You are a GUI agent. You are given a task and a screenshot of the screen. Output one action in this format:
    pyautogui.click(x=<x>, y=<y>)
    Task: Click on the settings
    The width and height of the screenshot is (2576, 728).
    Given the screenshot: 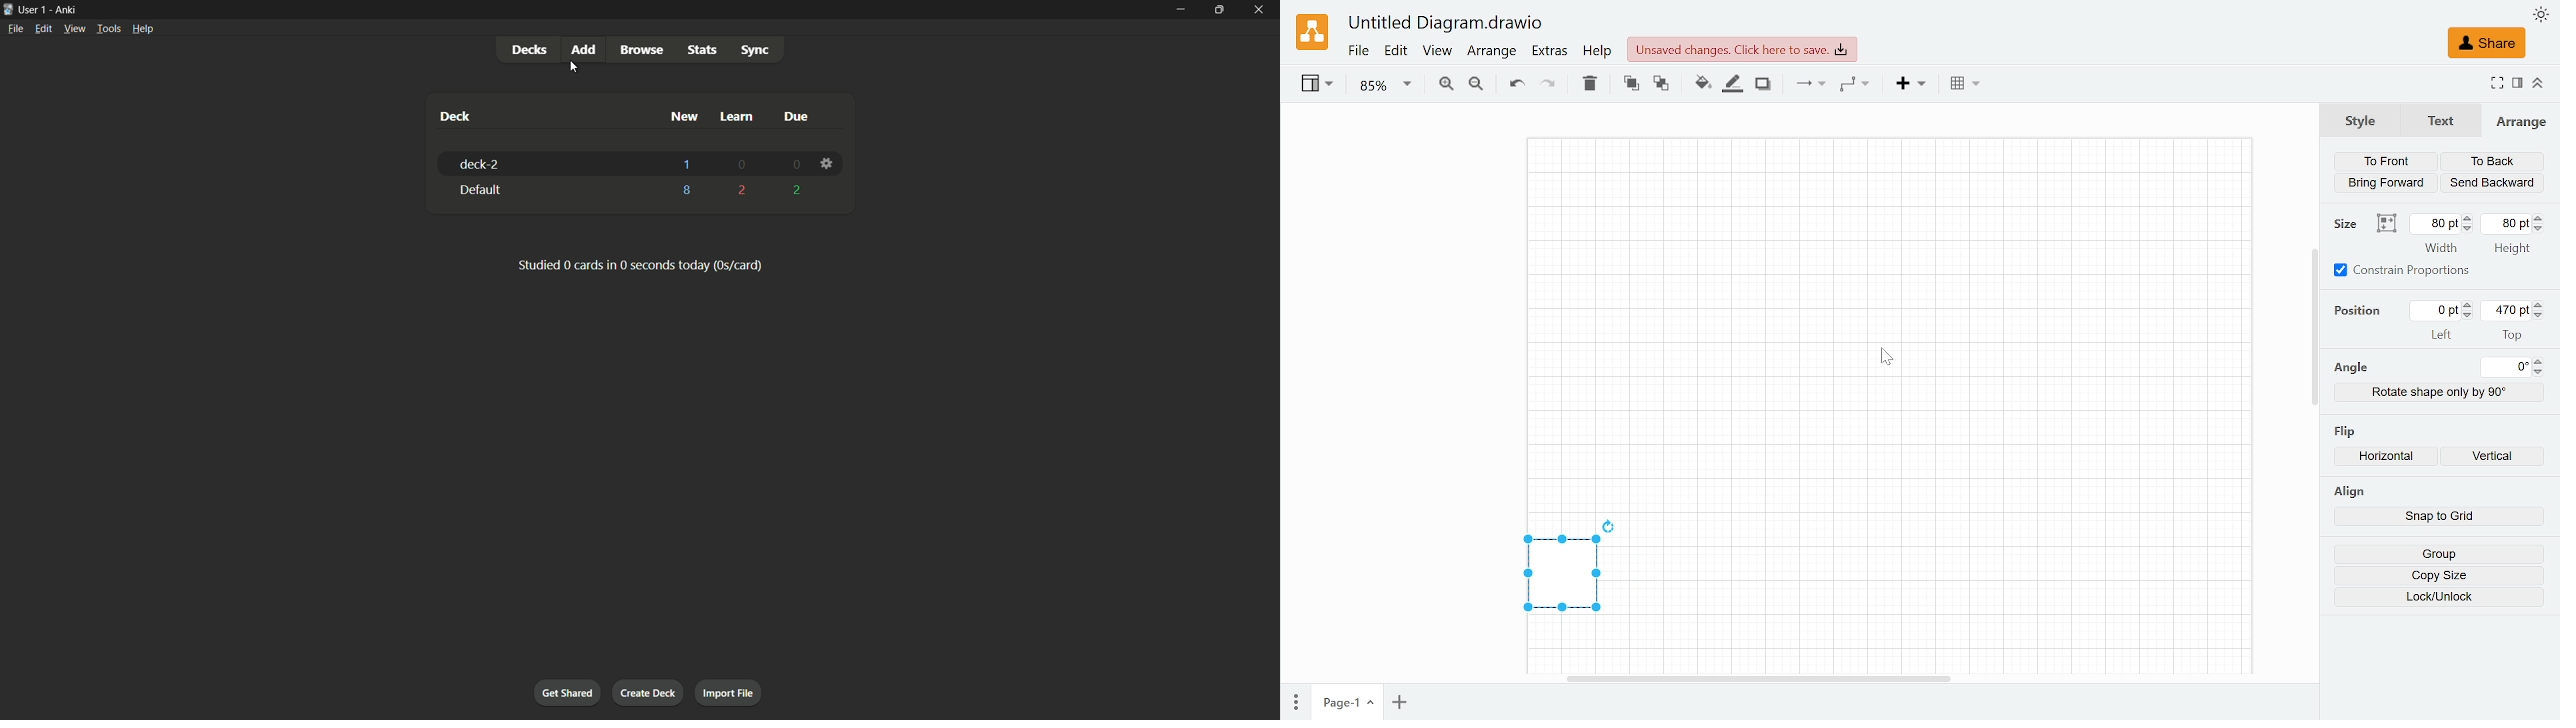 What is the action you would take?
    pyautogui.click(x=826, y=163)
    